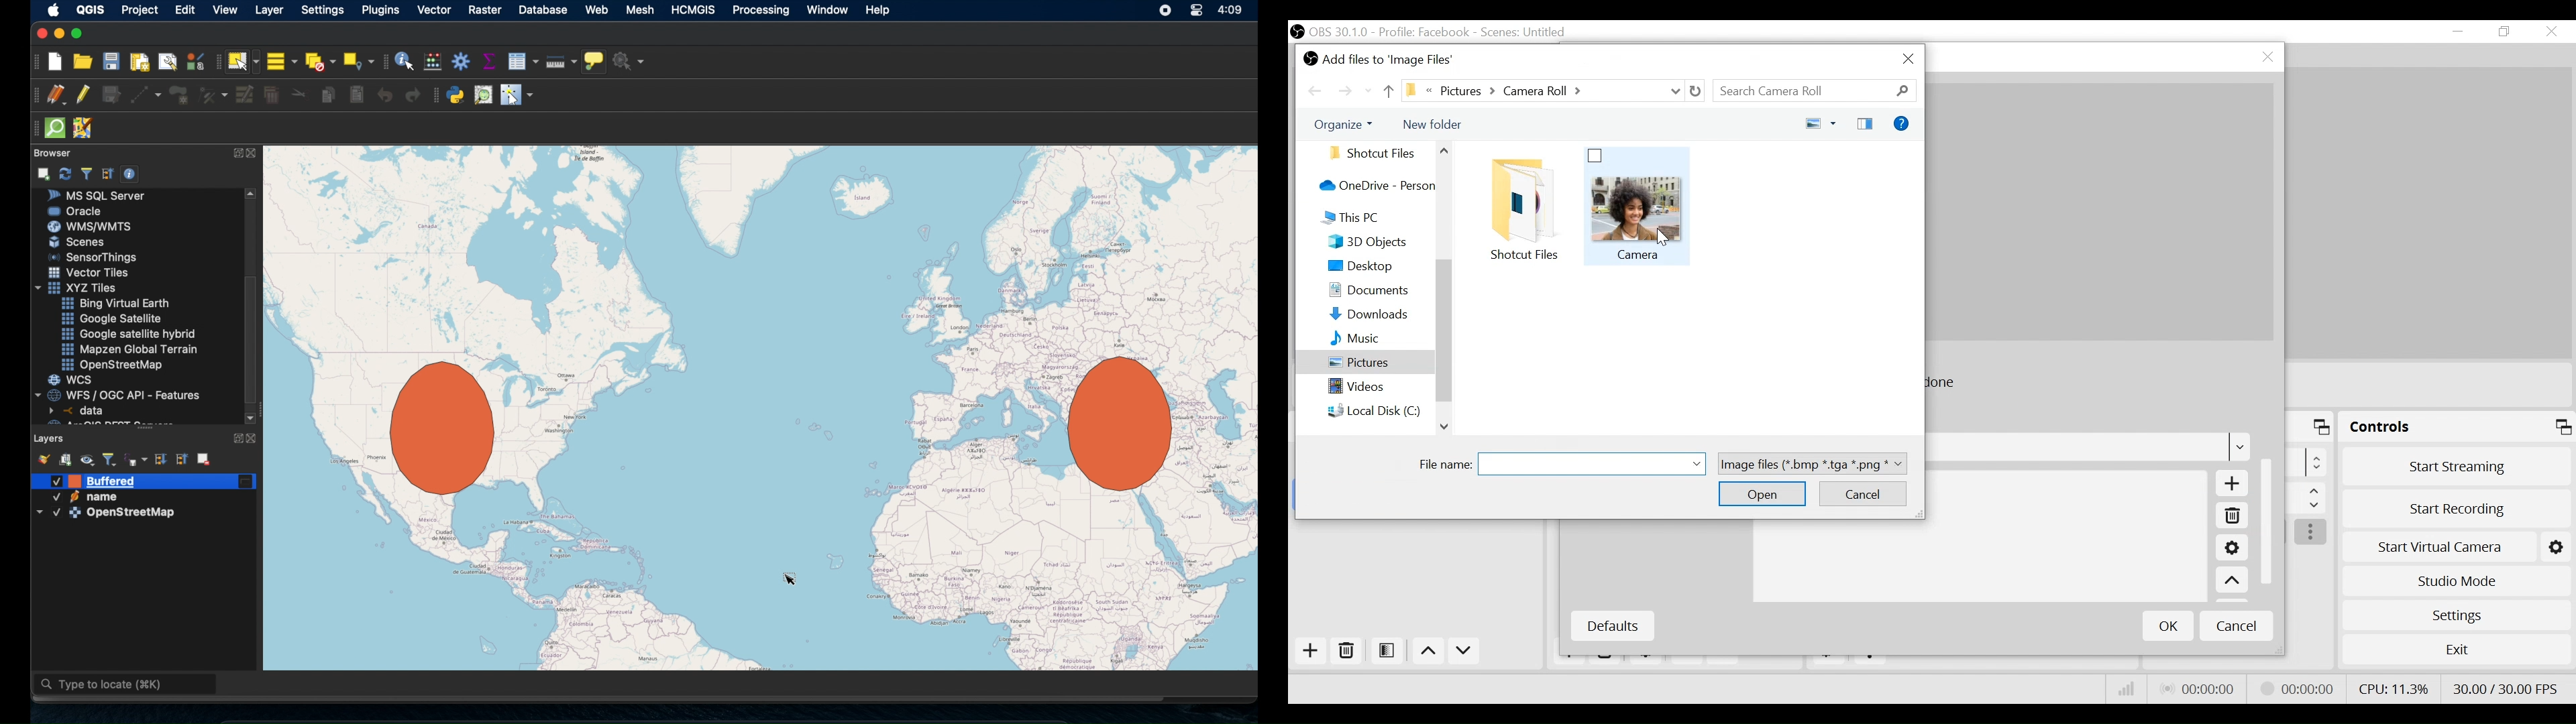 The image size is (2576, 728). I want to click on view, so click(225, 11).